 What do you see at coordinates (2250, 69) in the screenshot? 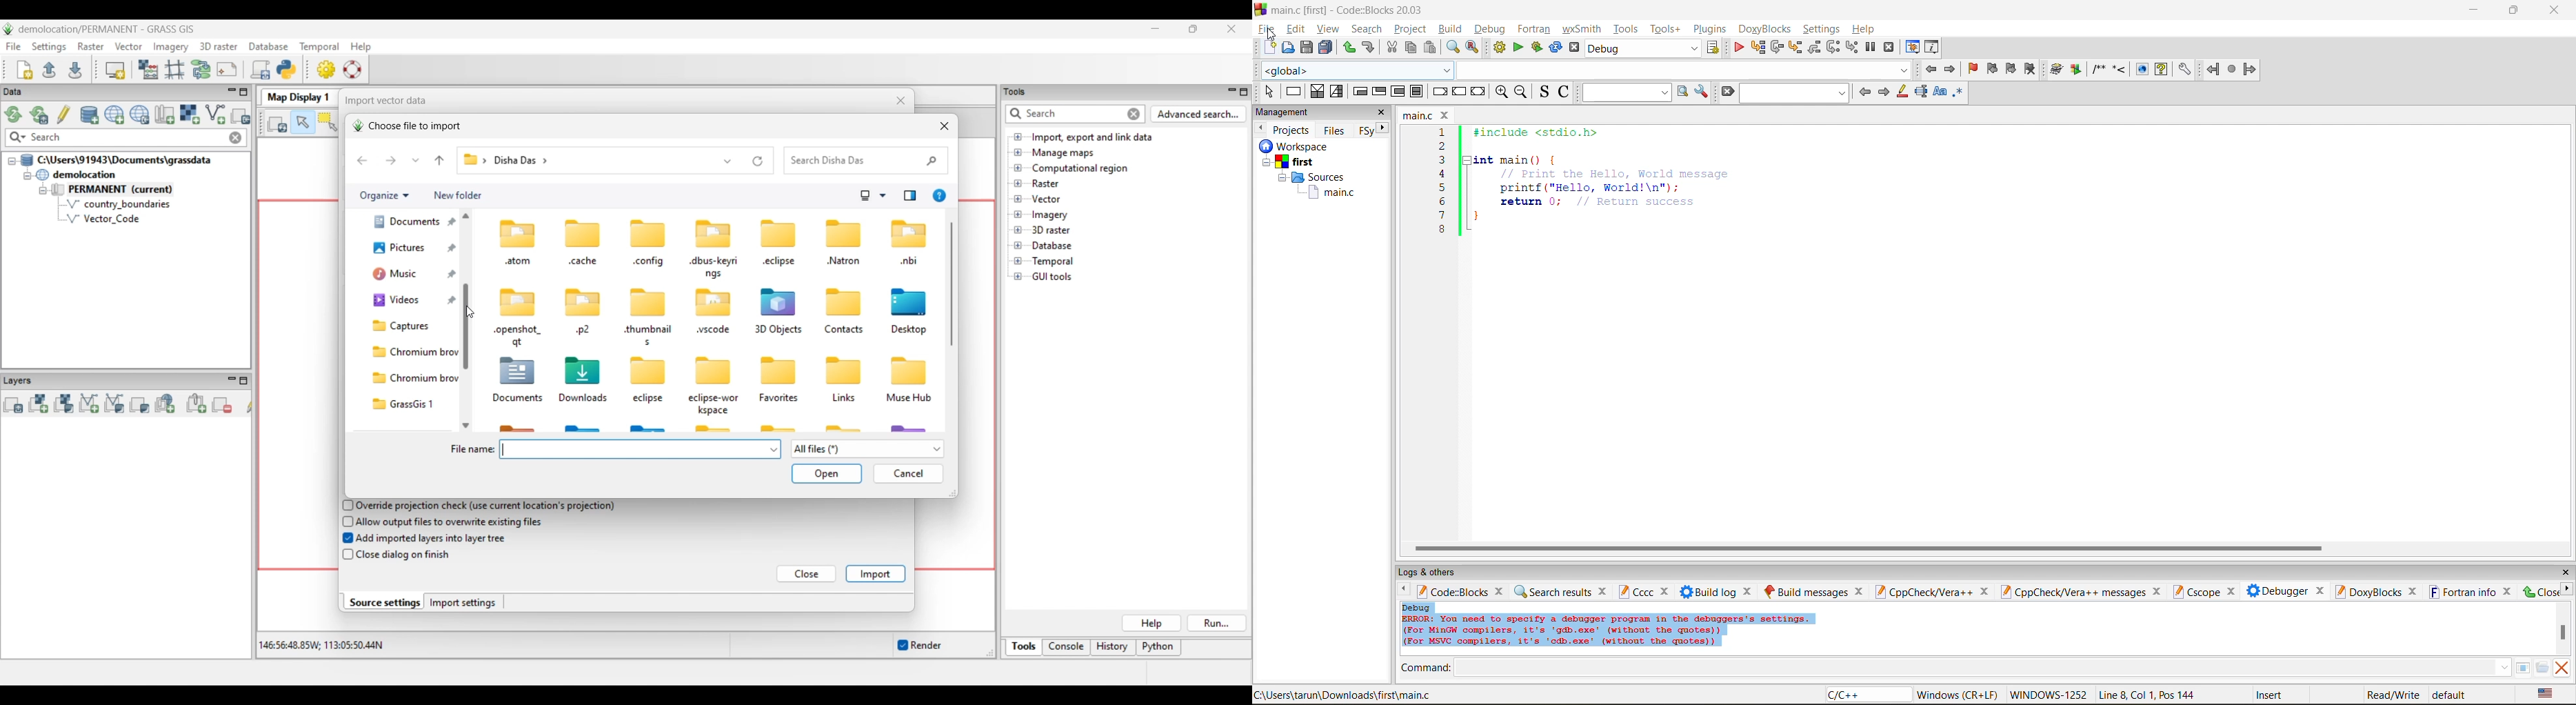
I see `forward` at bounding box center [2250, 69].